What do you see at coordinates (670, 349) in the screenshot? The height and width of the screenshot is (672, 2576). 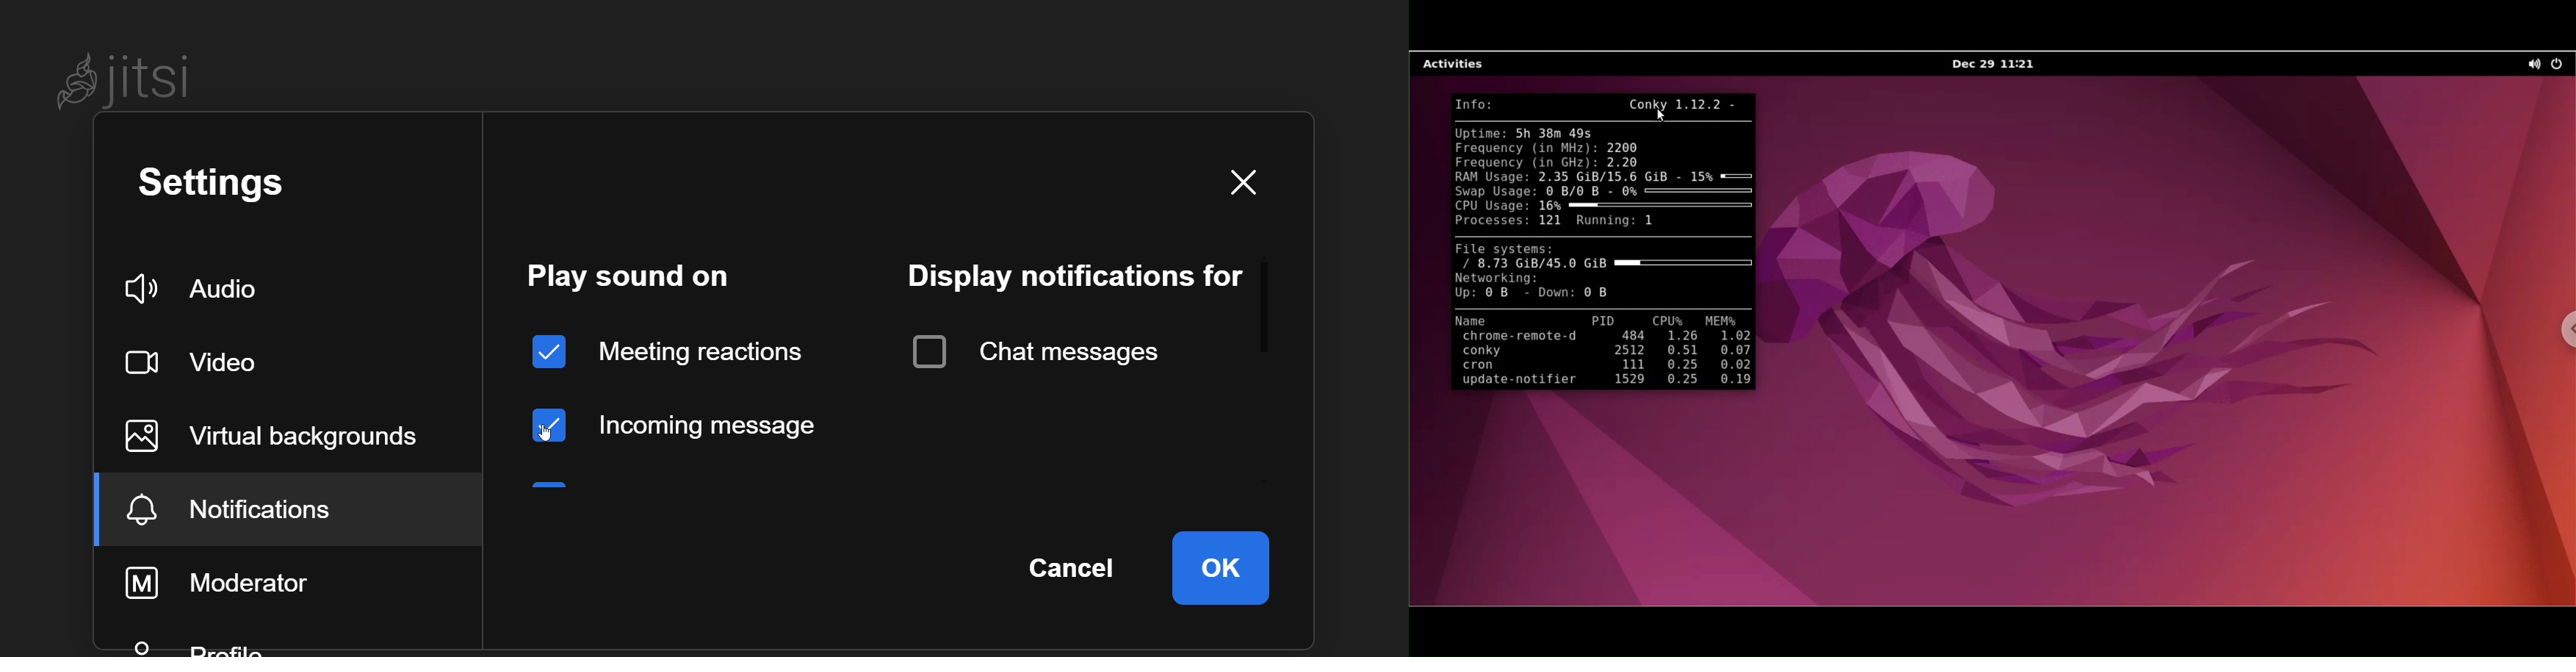 I see `meeting reaction` at bounding box center [670, 349].